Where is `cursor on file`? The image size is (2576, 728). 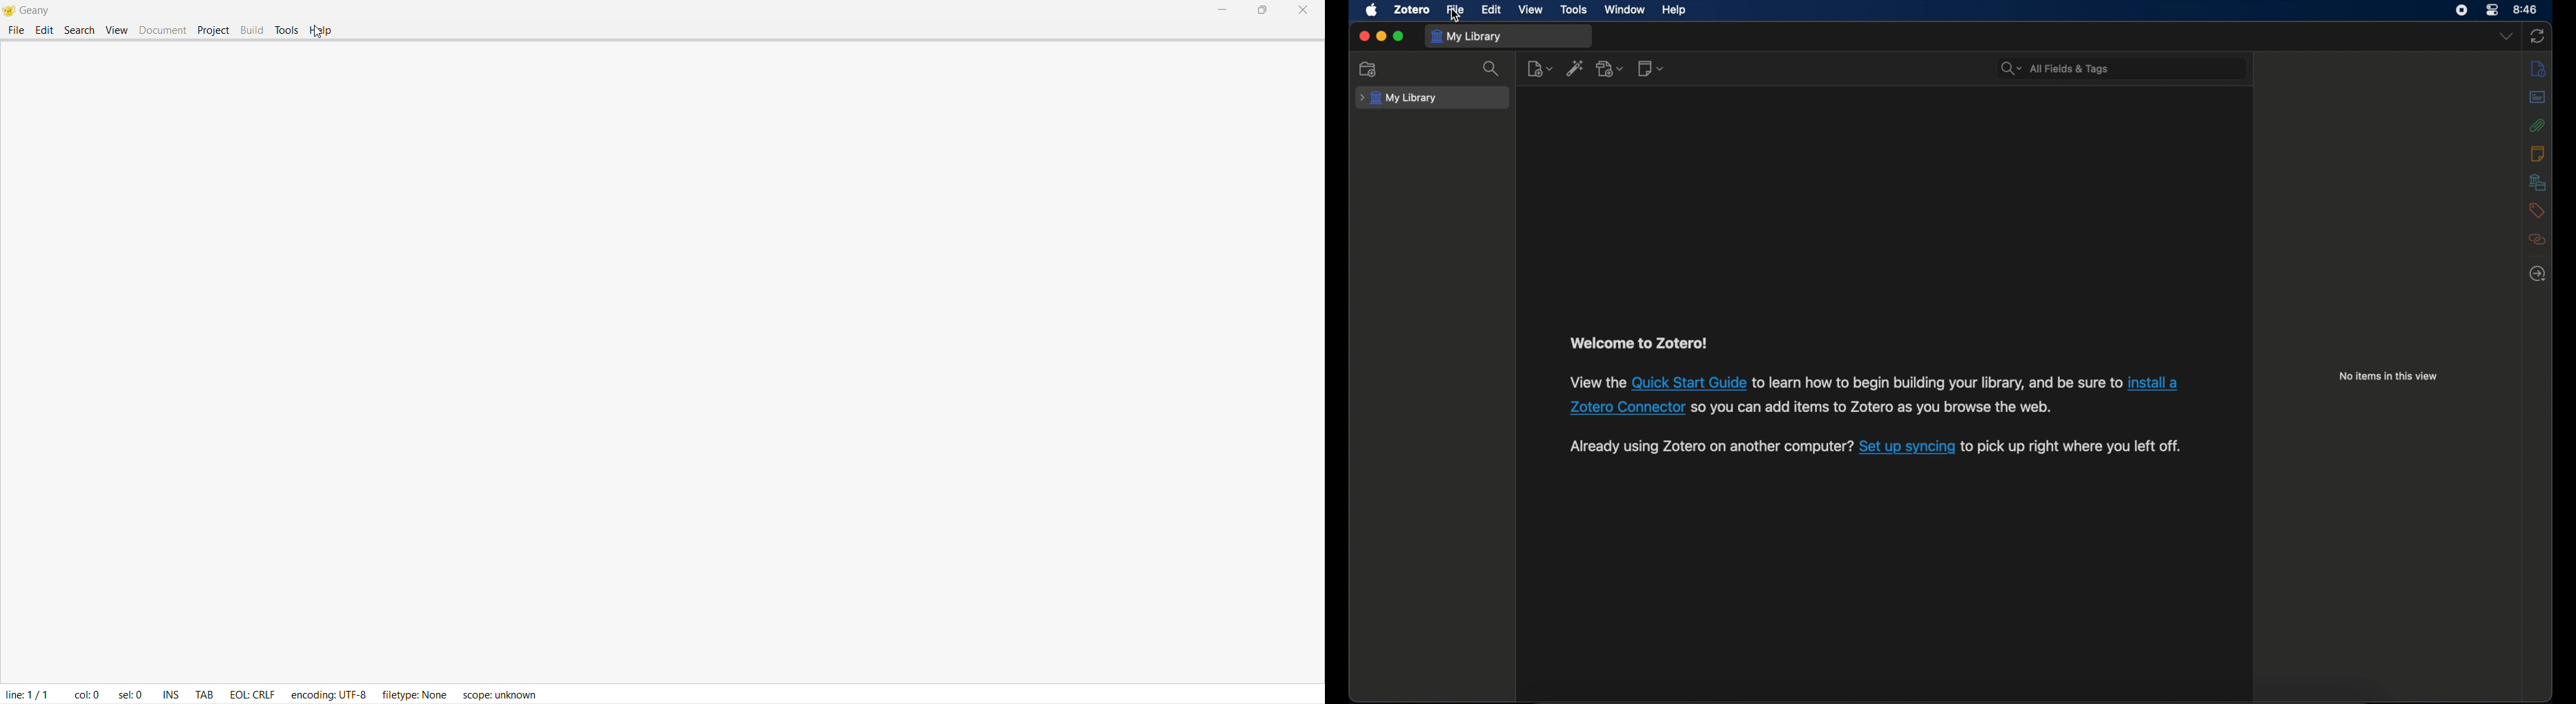 cursor on file is located at coordinates (1453, 16).